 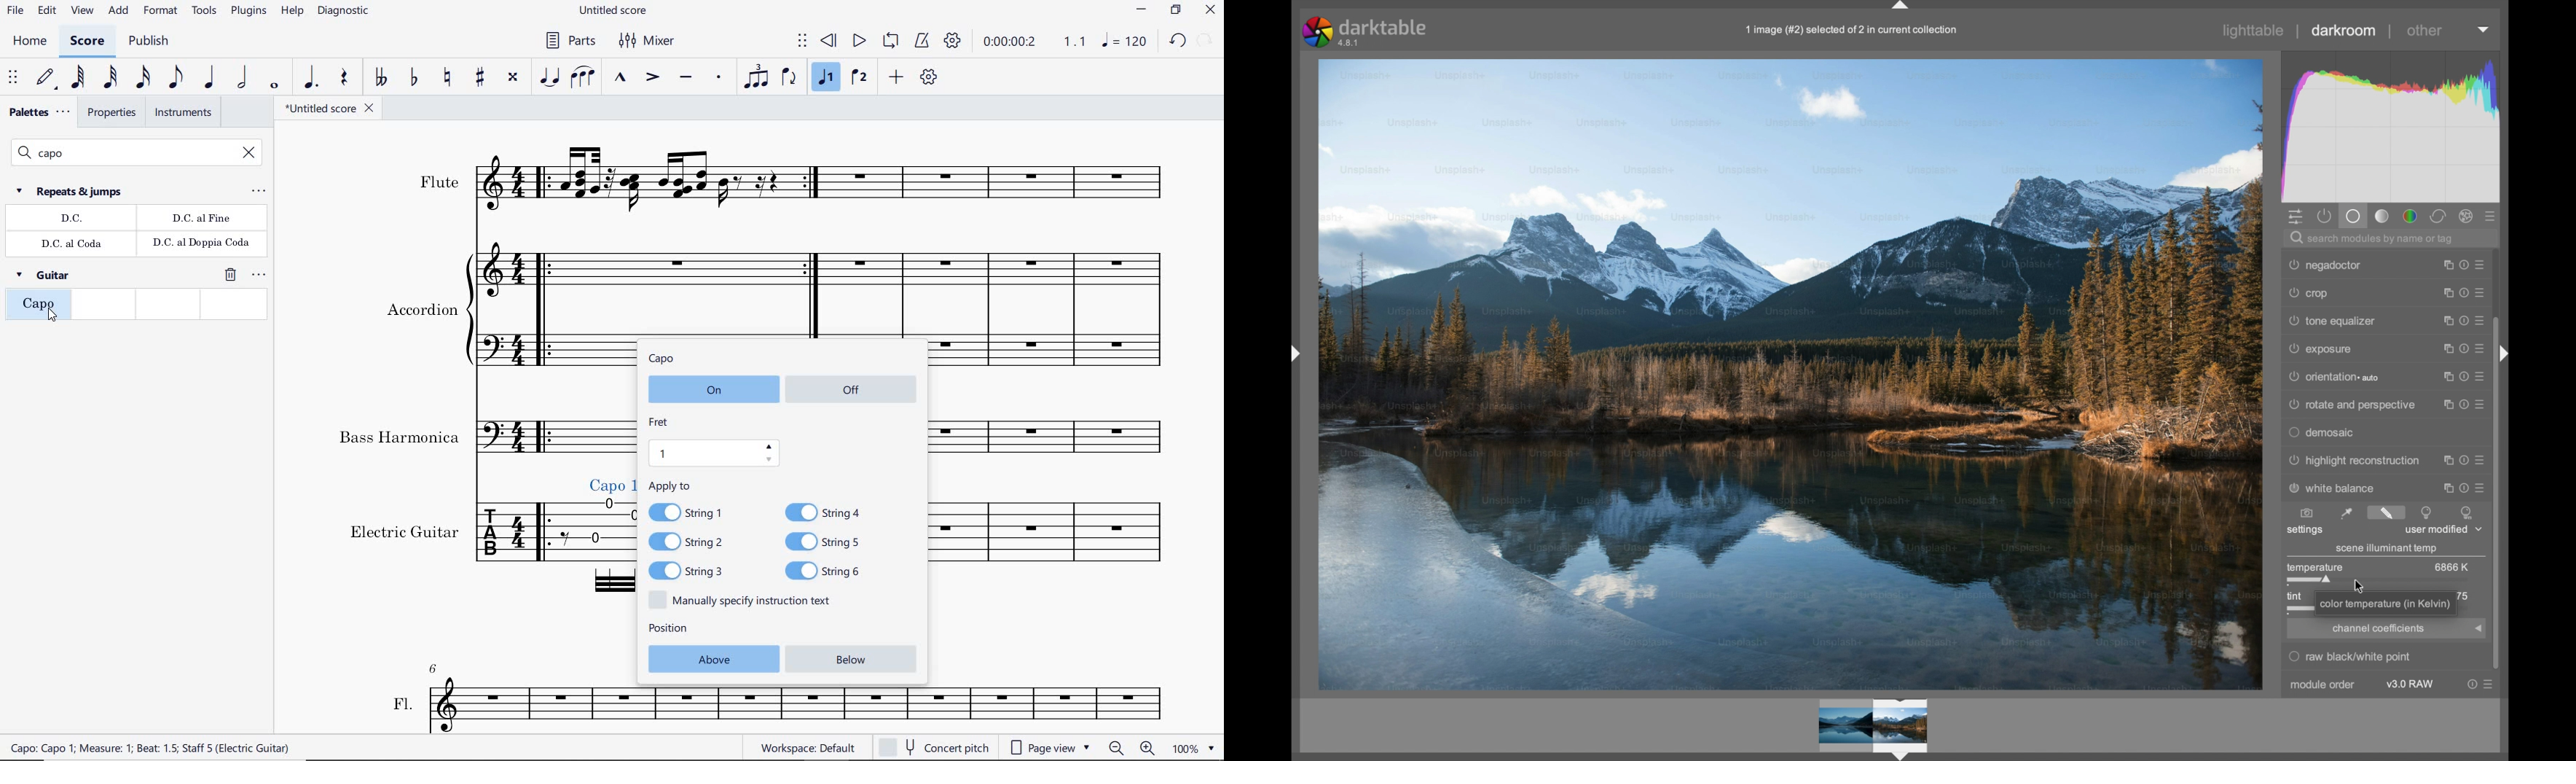 I want to click on set white balance, so click(x=2347, y=513).